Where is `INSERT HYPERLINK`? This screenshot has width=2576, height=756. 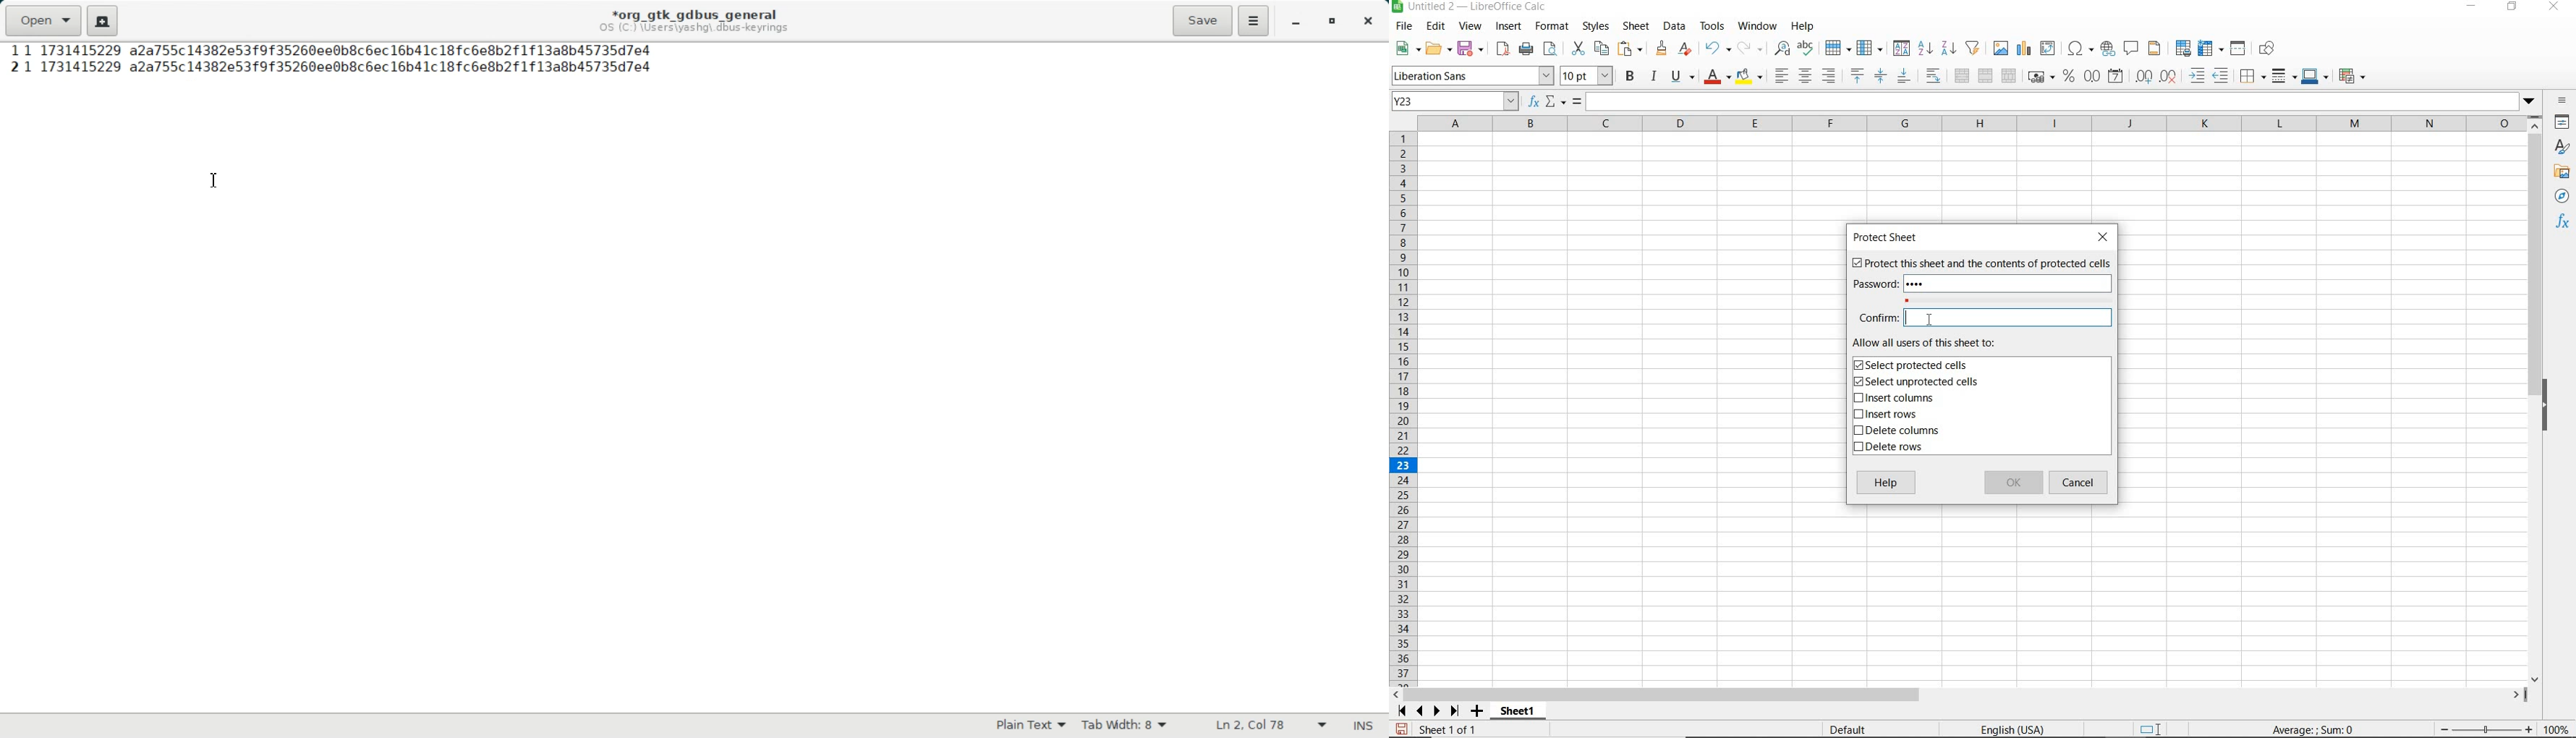 INSERT HYPERLINK is located at coordinates (2108, 49).